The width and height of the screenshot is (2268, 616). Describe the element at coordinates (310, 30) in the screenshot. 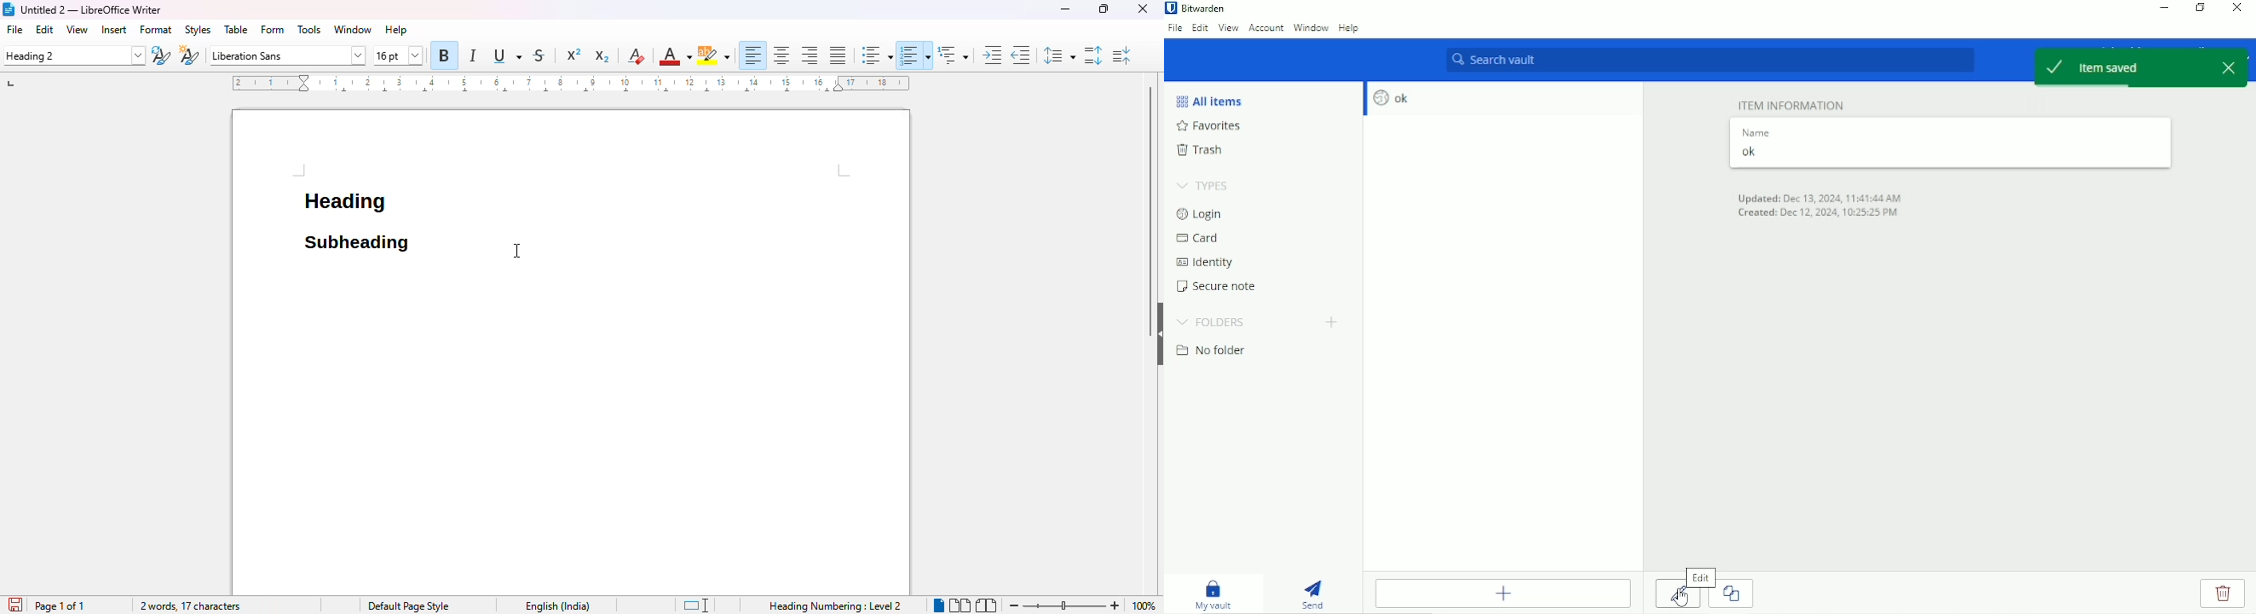

I see `tools` at that location.